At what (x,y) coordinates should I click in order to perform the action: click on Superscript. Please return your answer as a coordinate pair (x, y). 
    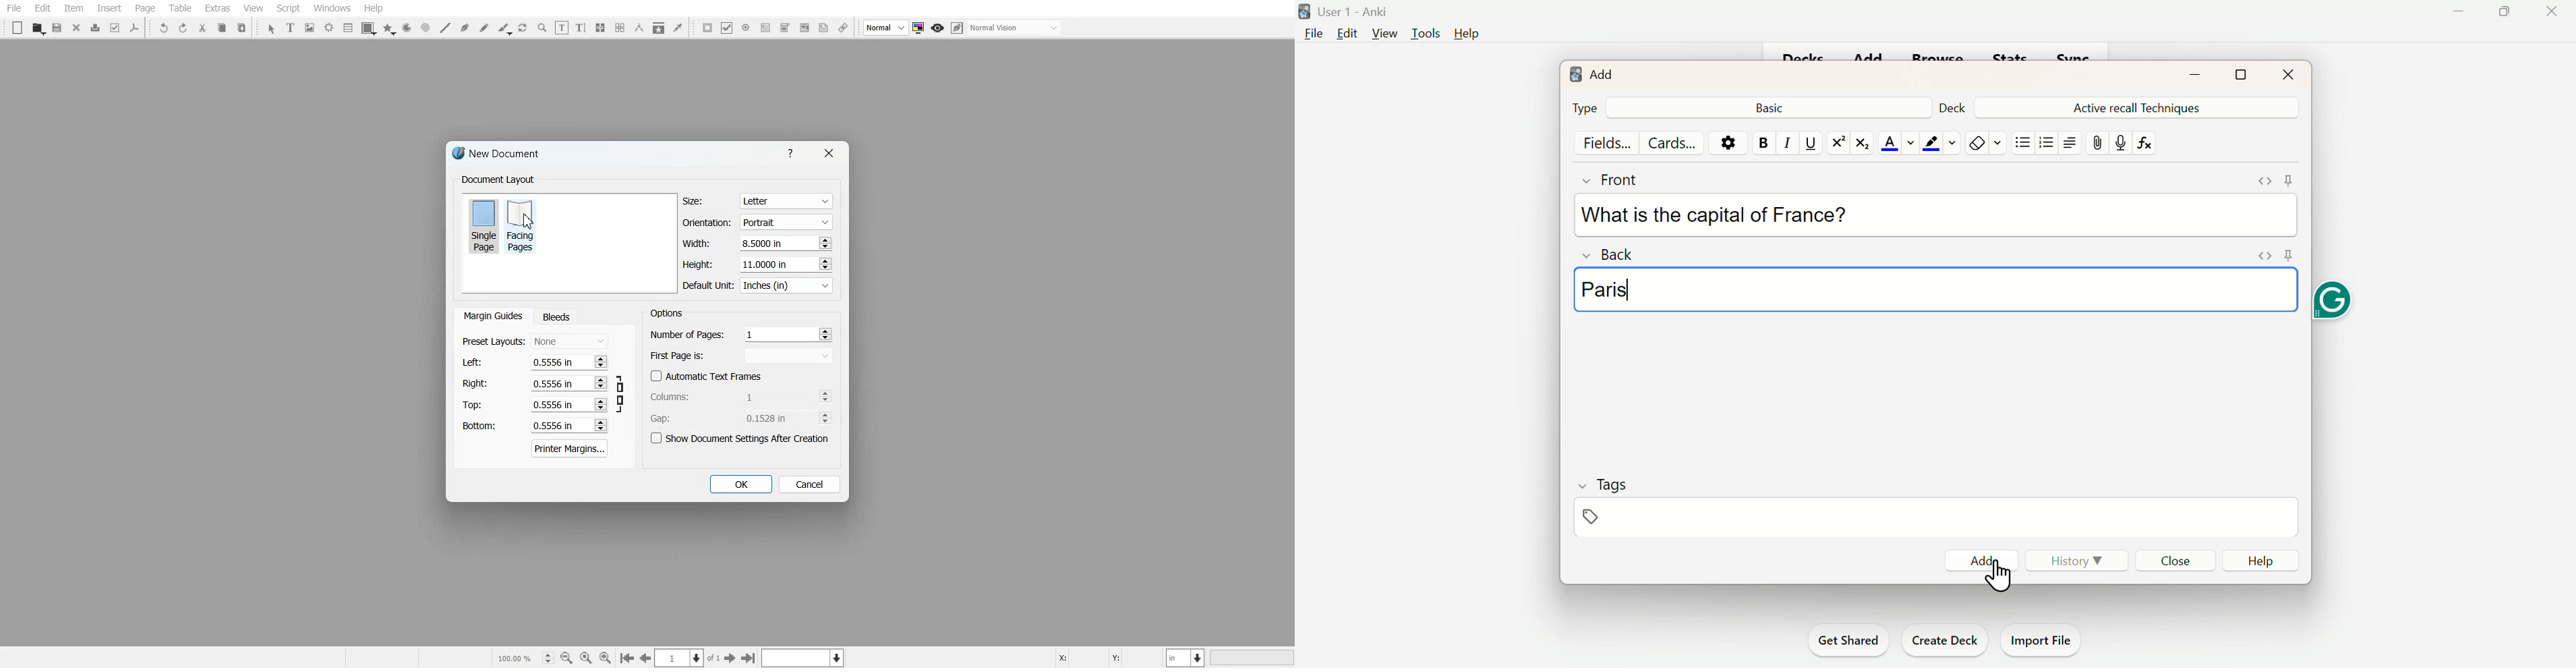
    Looking at the image, I should click on (1836, 142).